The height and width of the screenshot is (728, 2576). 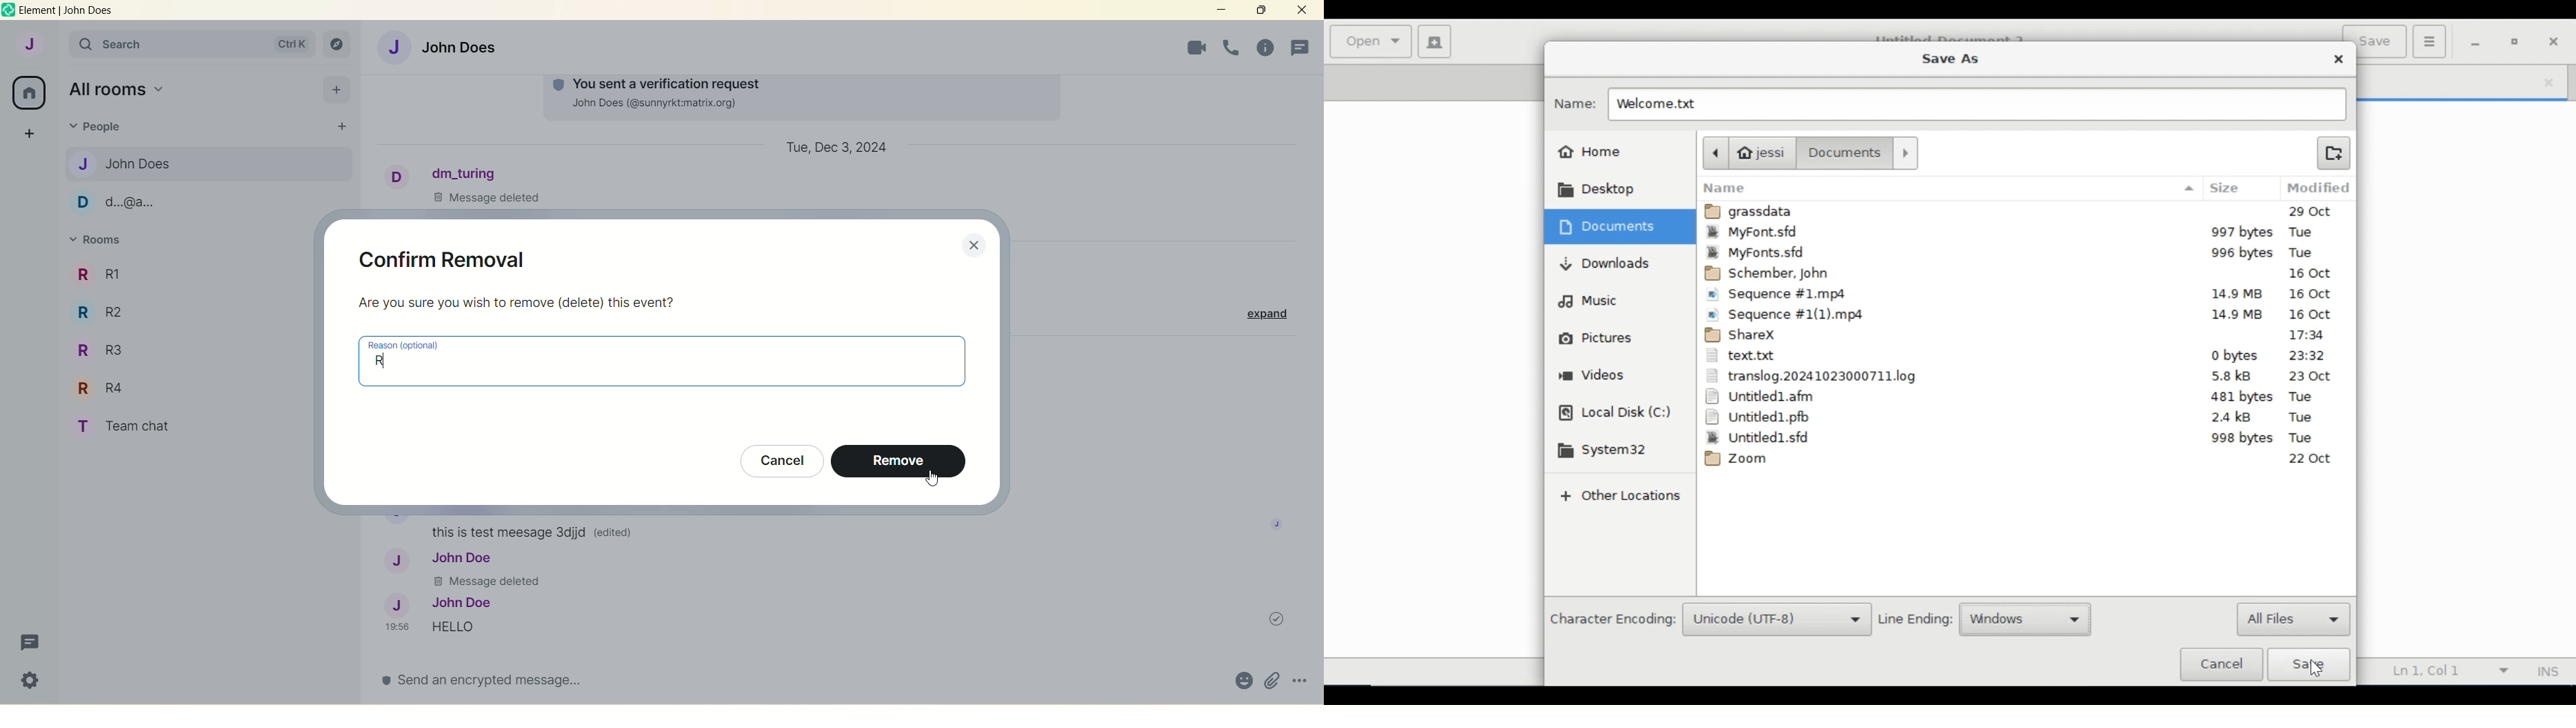 What do you see at coordinates (779, 463) in the screenshot?
I see `cancel` at bounding box center [779, 463].